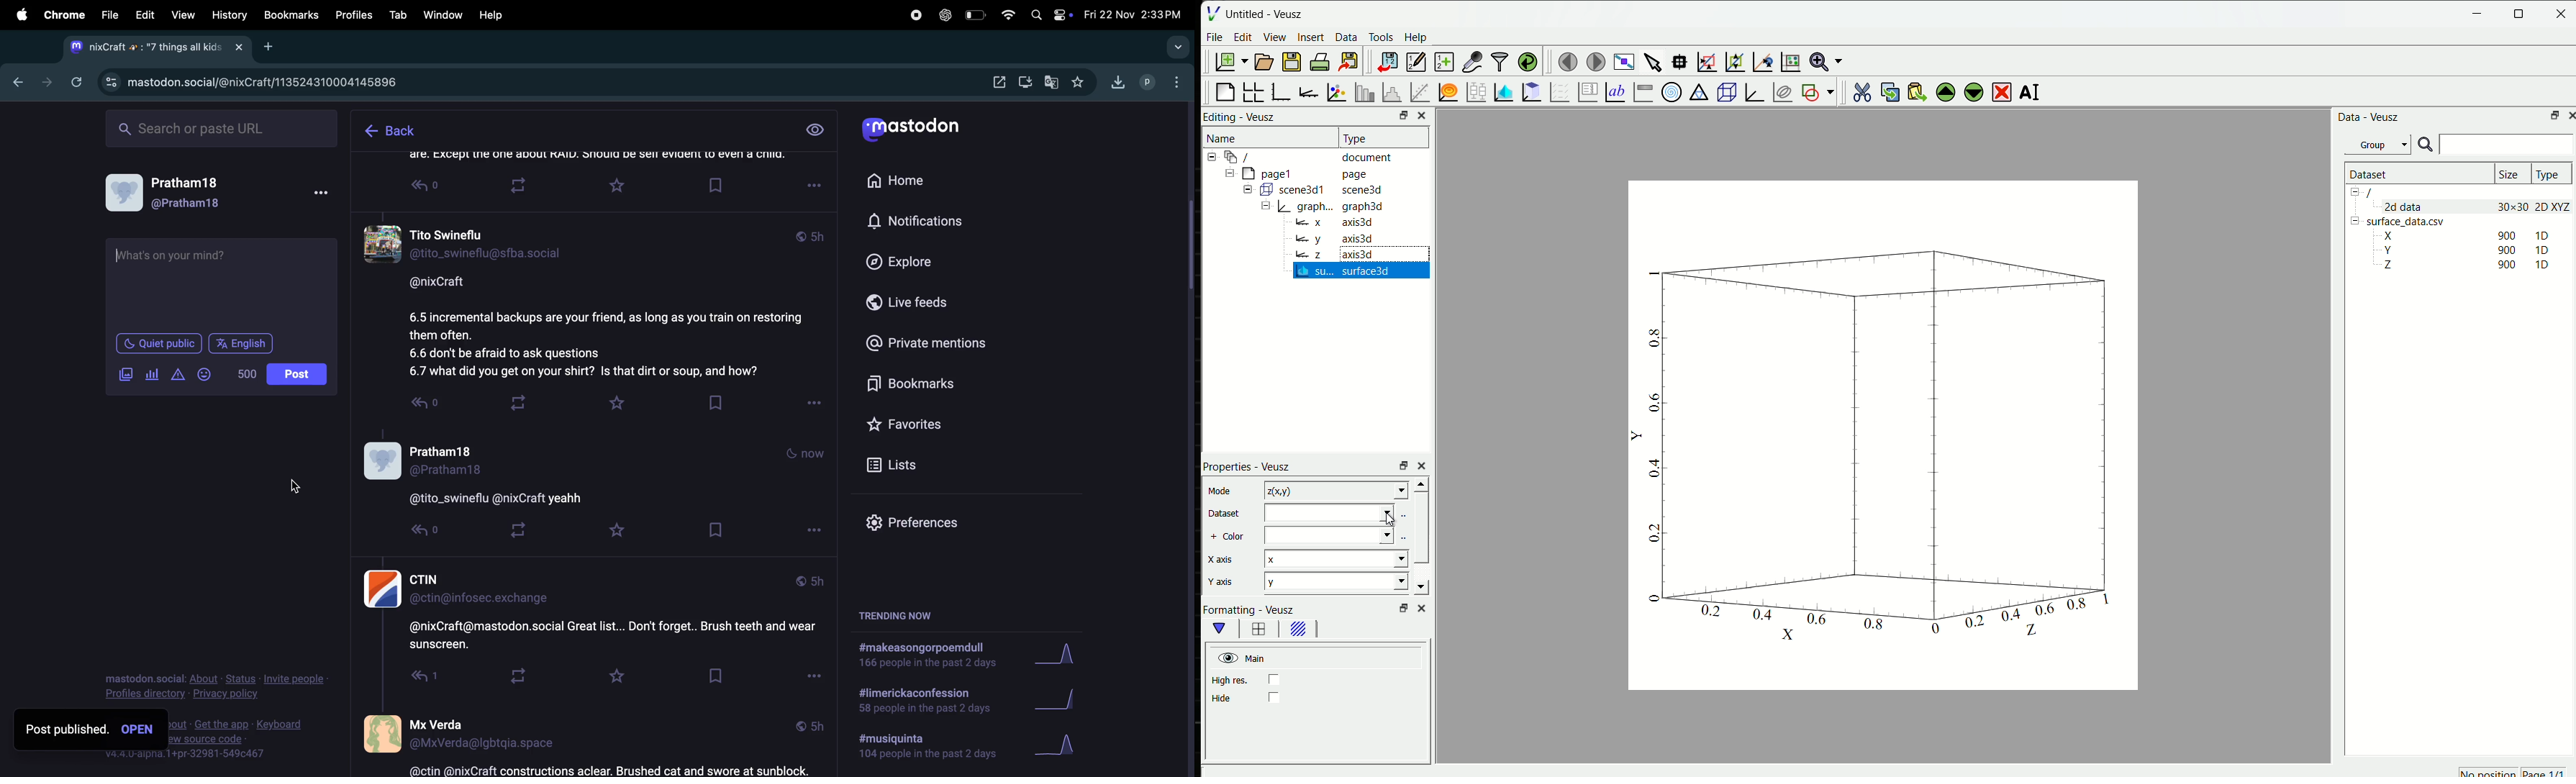 The width and height of the screenshot is (2576, 784). I want to click on image color bar, so click(1645, 92).